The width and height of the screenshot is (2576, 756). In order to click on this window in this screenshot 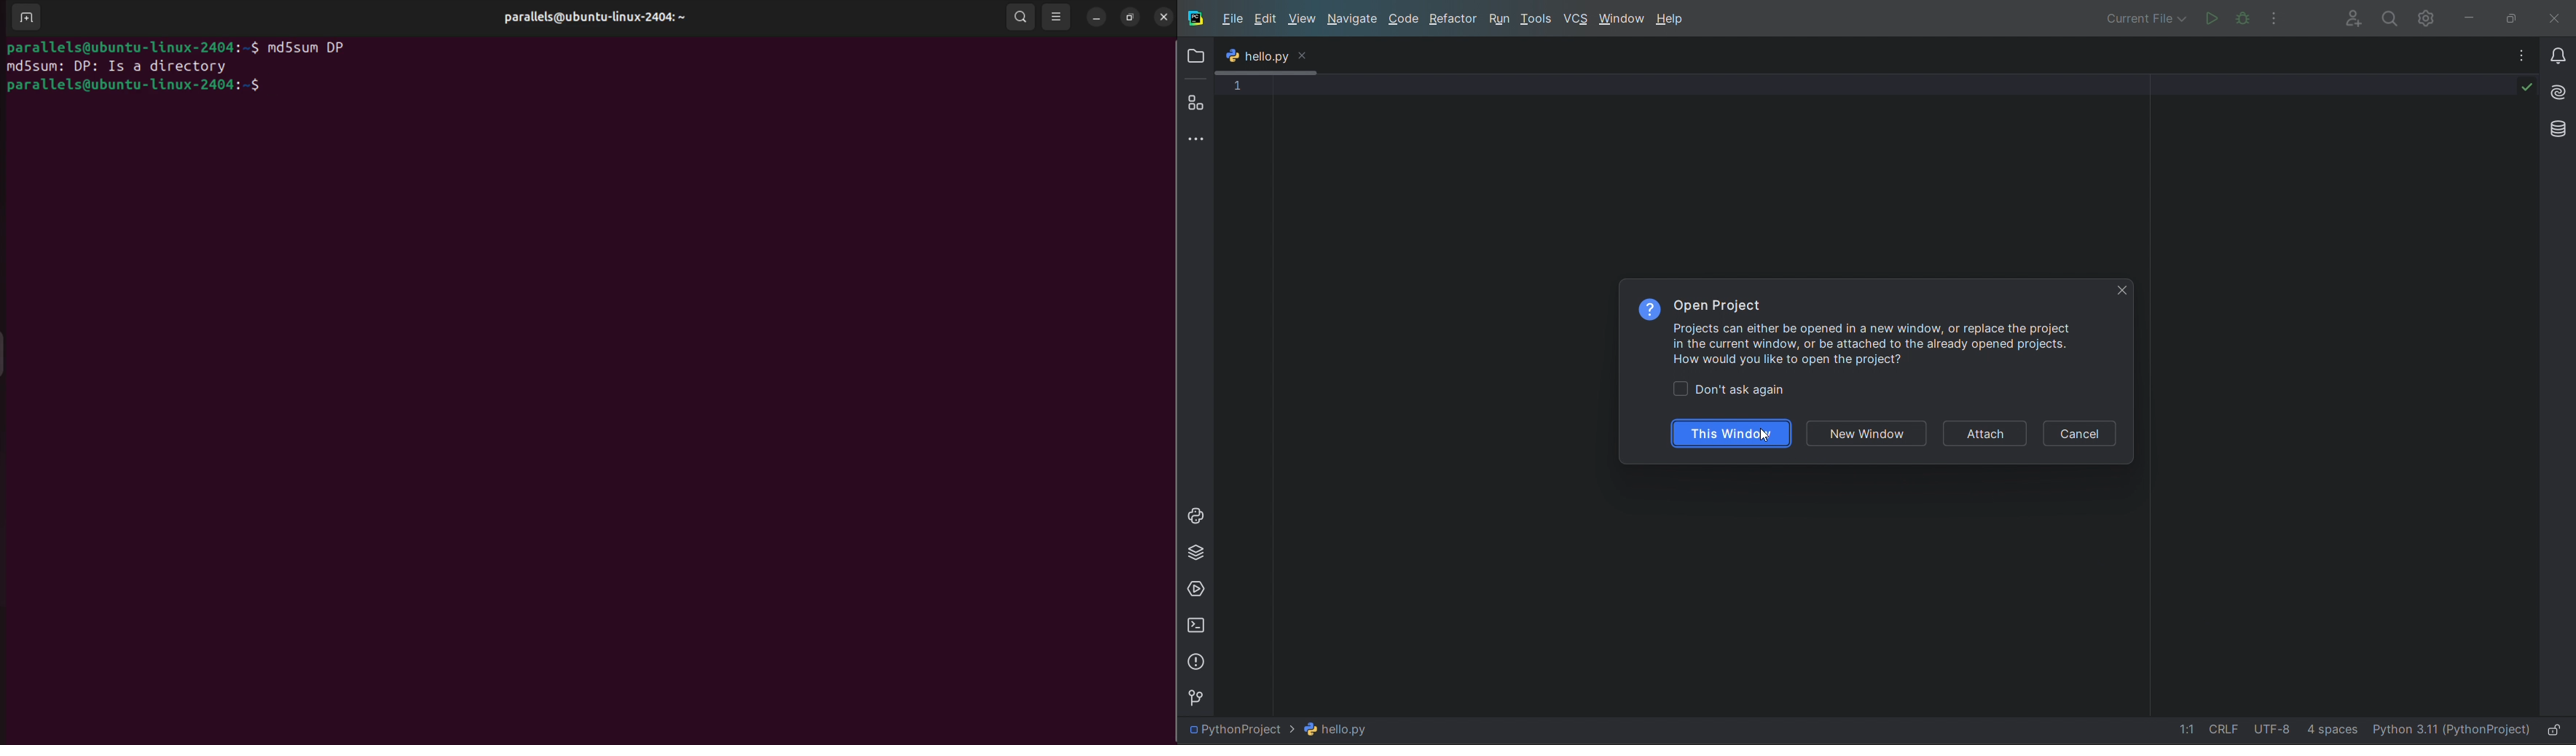, I will do `click(1729, 432)`.